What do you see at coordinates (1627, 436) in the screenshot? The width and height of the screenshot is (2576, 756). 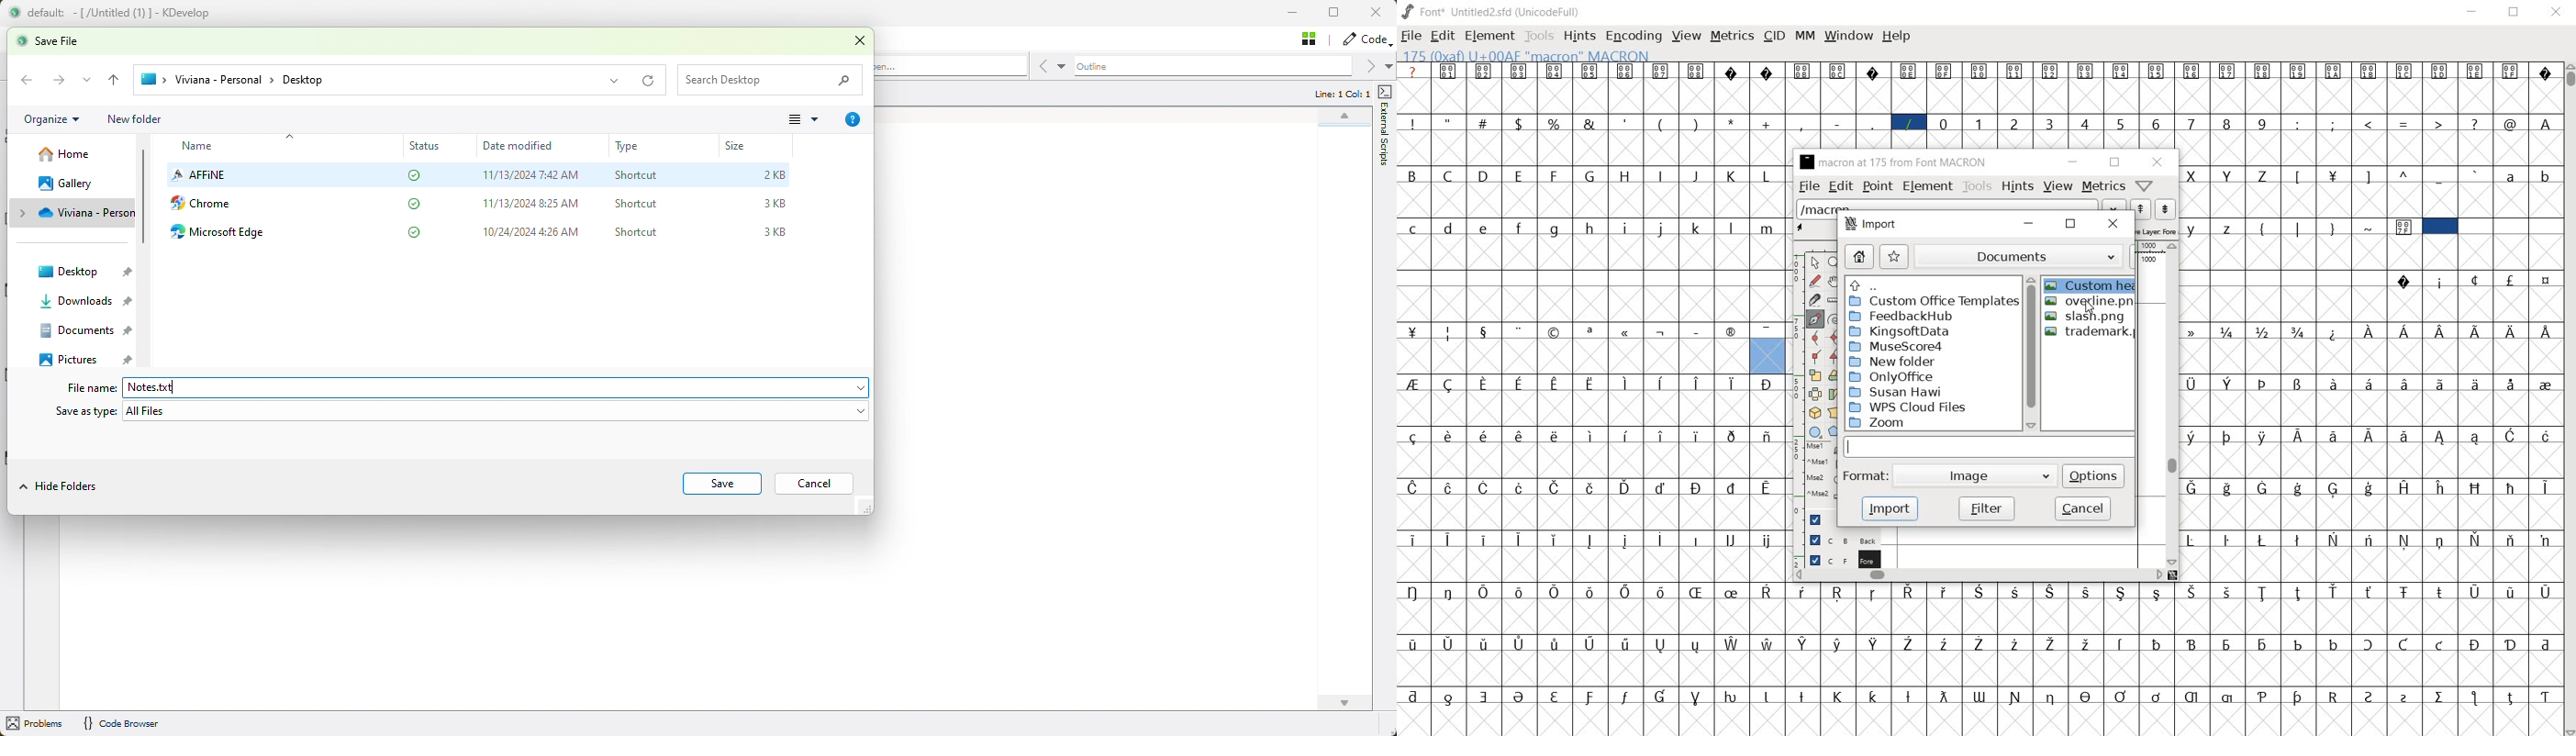 I see `Symbol` at bounding box center [1627, 436].